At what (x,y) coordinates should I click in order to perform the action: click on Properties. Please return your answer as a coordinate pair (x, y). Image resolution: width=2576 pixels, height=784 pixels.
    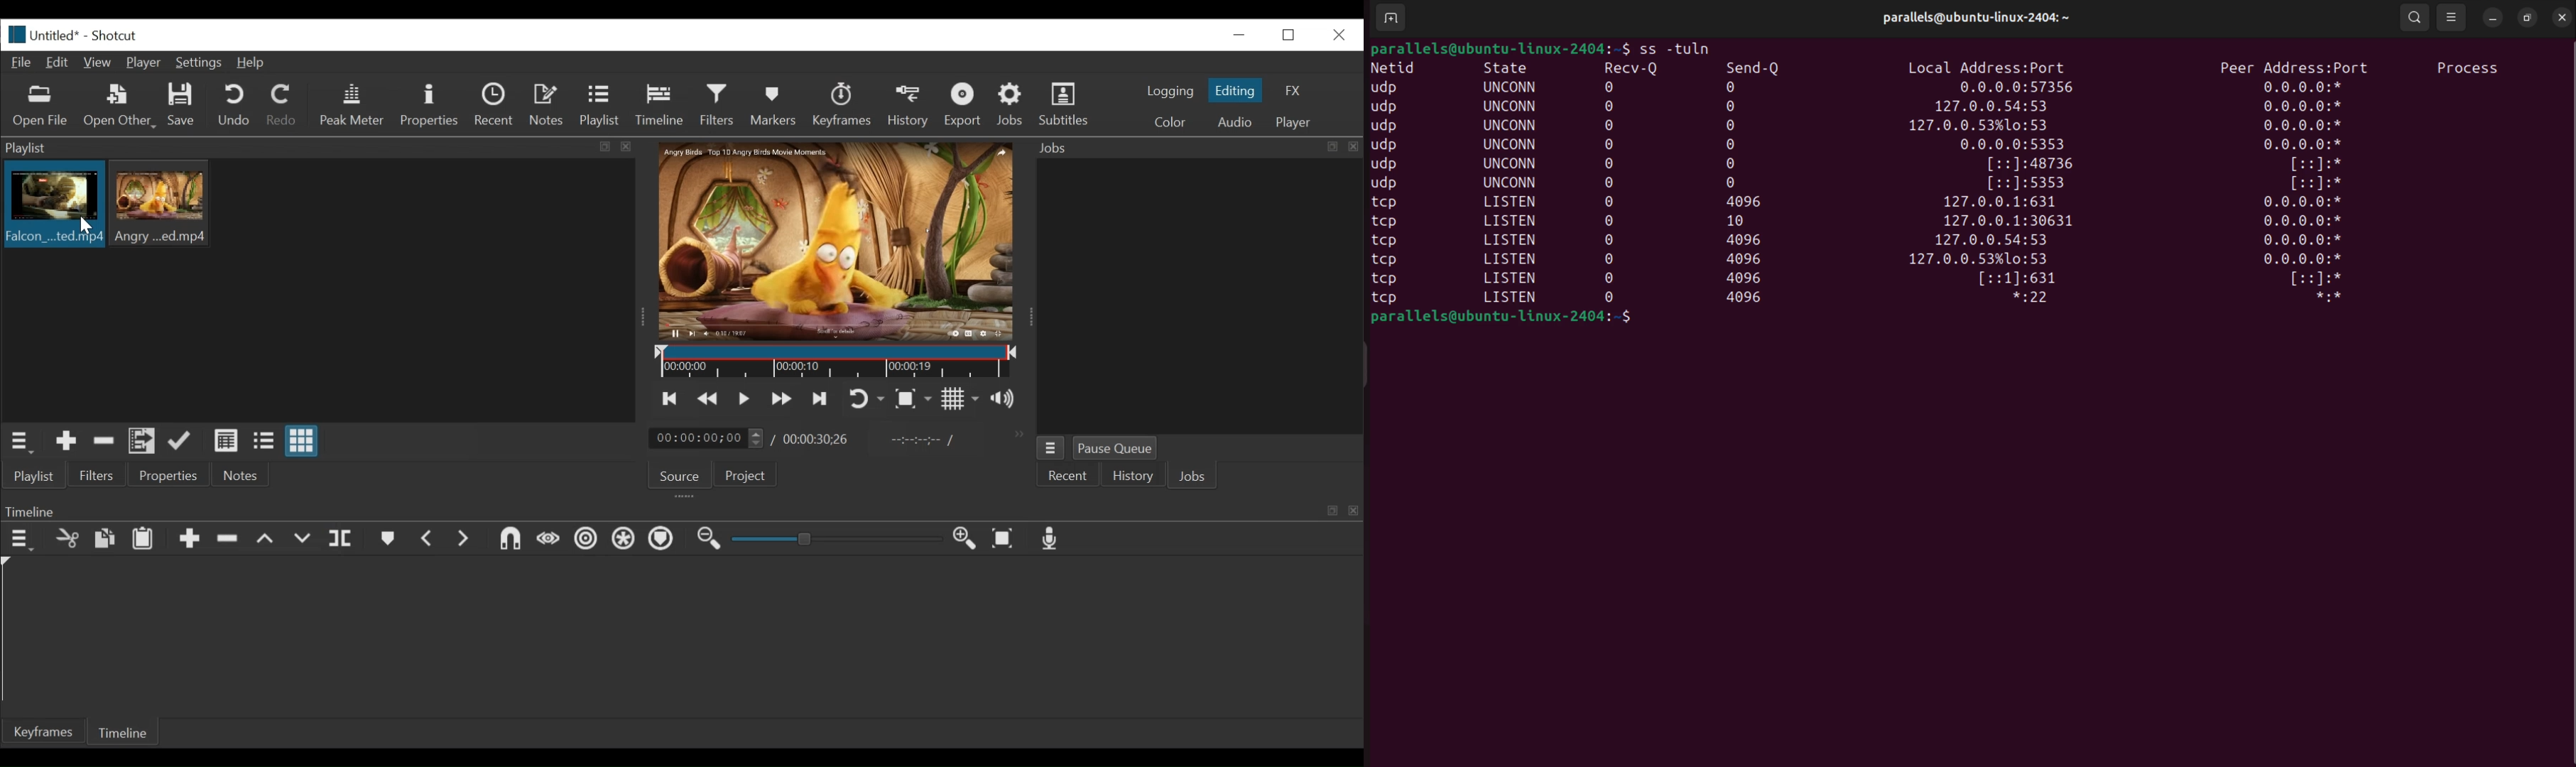
    Looking at the image, I should click on (431, 105).